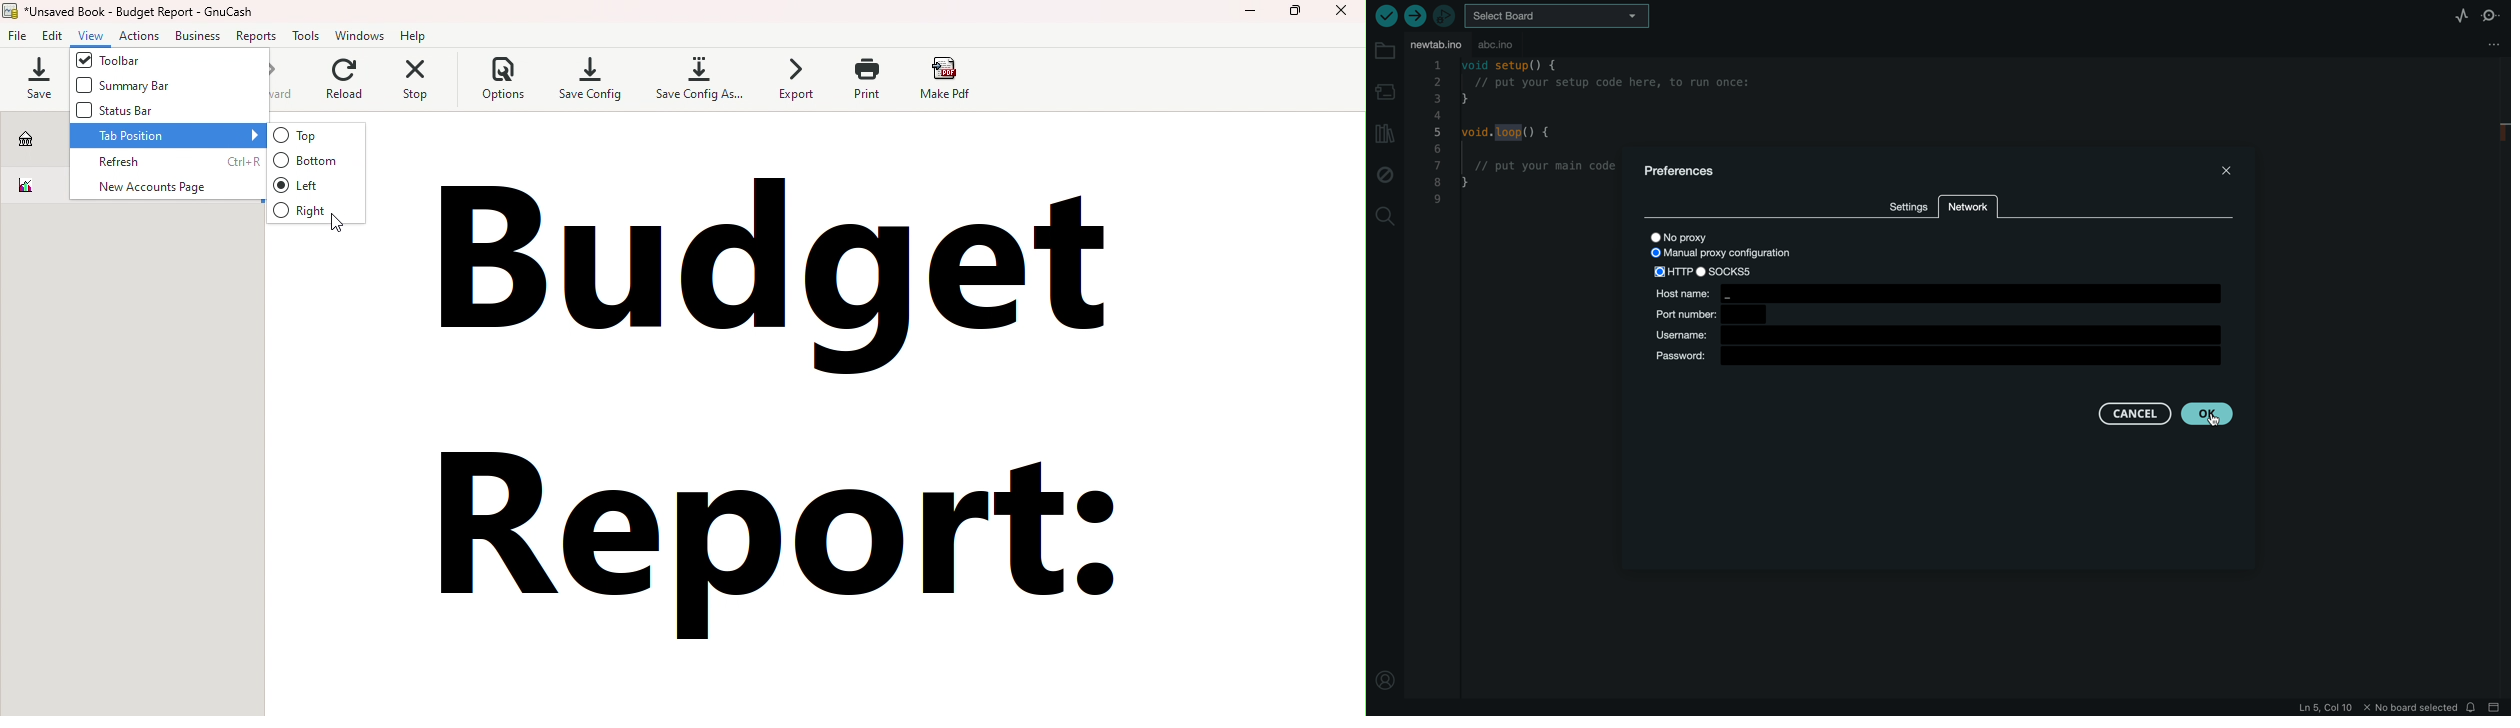 This screenshot has width=2520, height=728. Describe the element at coordinates (1293, 13) in the screenshot. I see `Maximize` at that location.